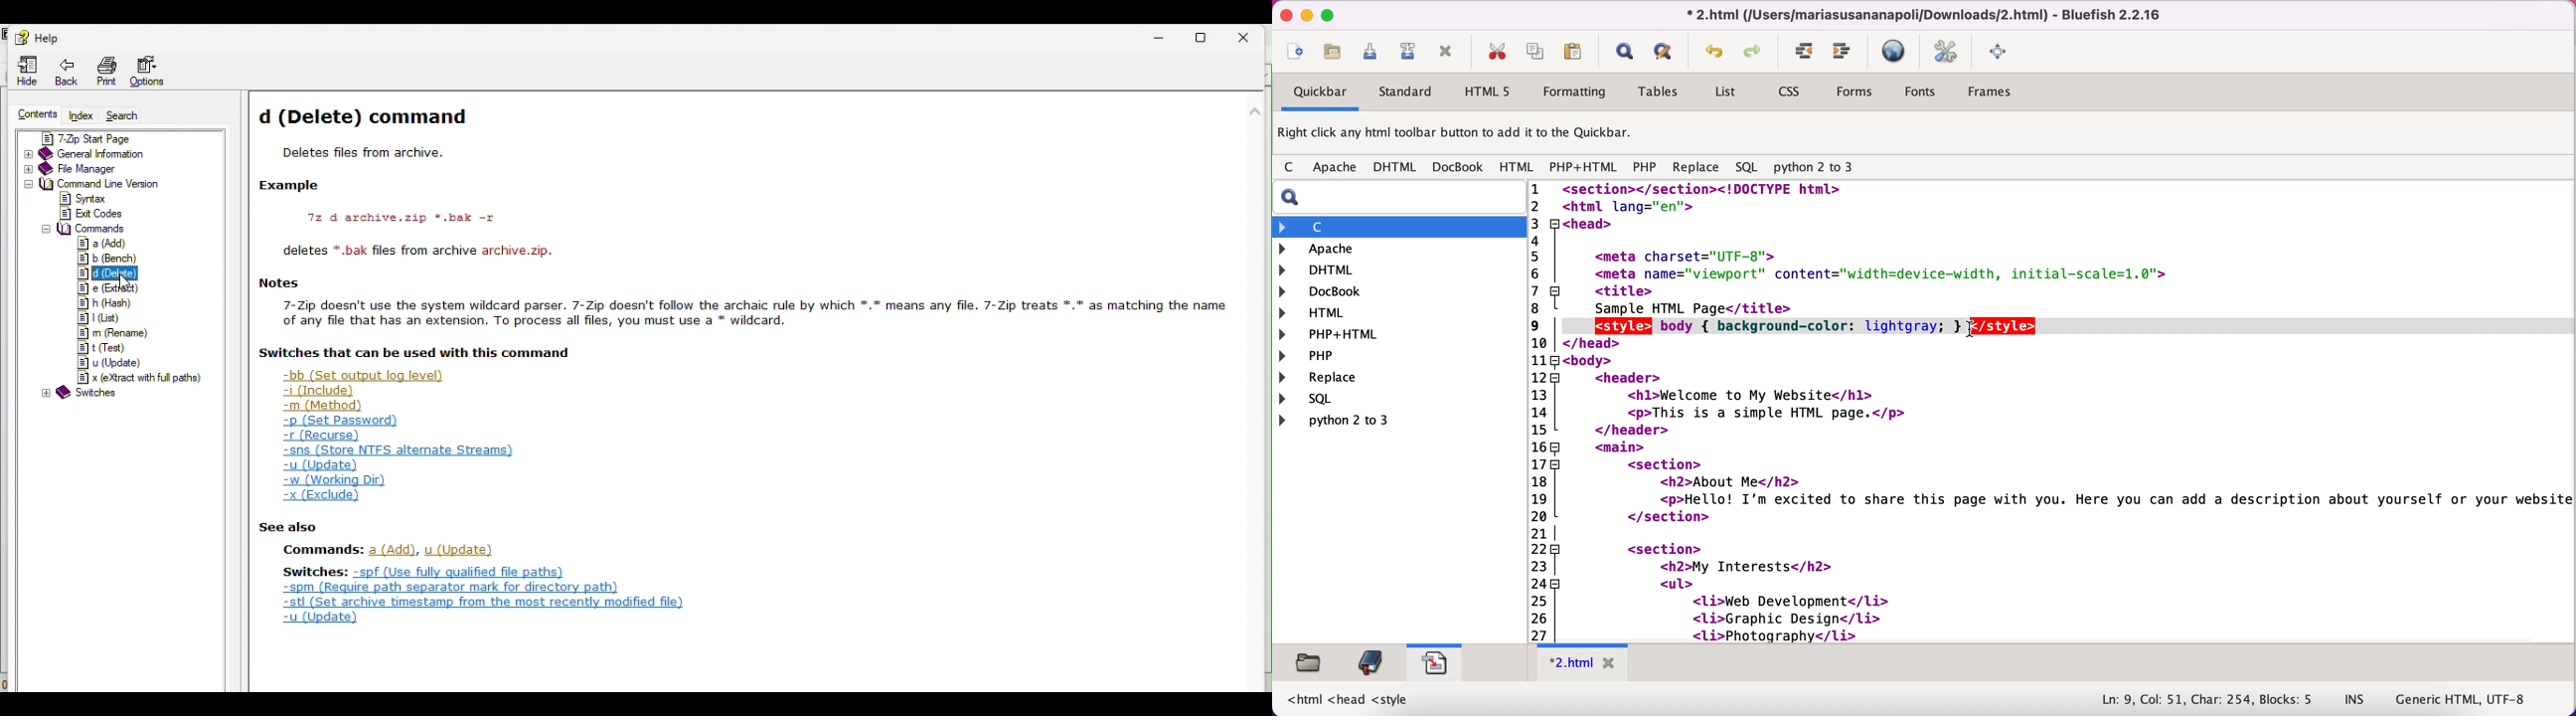 The height and width of the screenshot is (728, 2576). I want to click on General information, so click(99, 154).